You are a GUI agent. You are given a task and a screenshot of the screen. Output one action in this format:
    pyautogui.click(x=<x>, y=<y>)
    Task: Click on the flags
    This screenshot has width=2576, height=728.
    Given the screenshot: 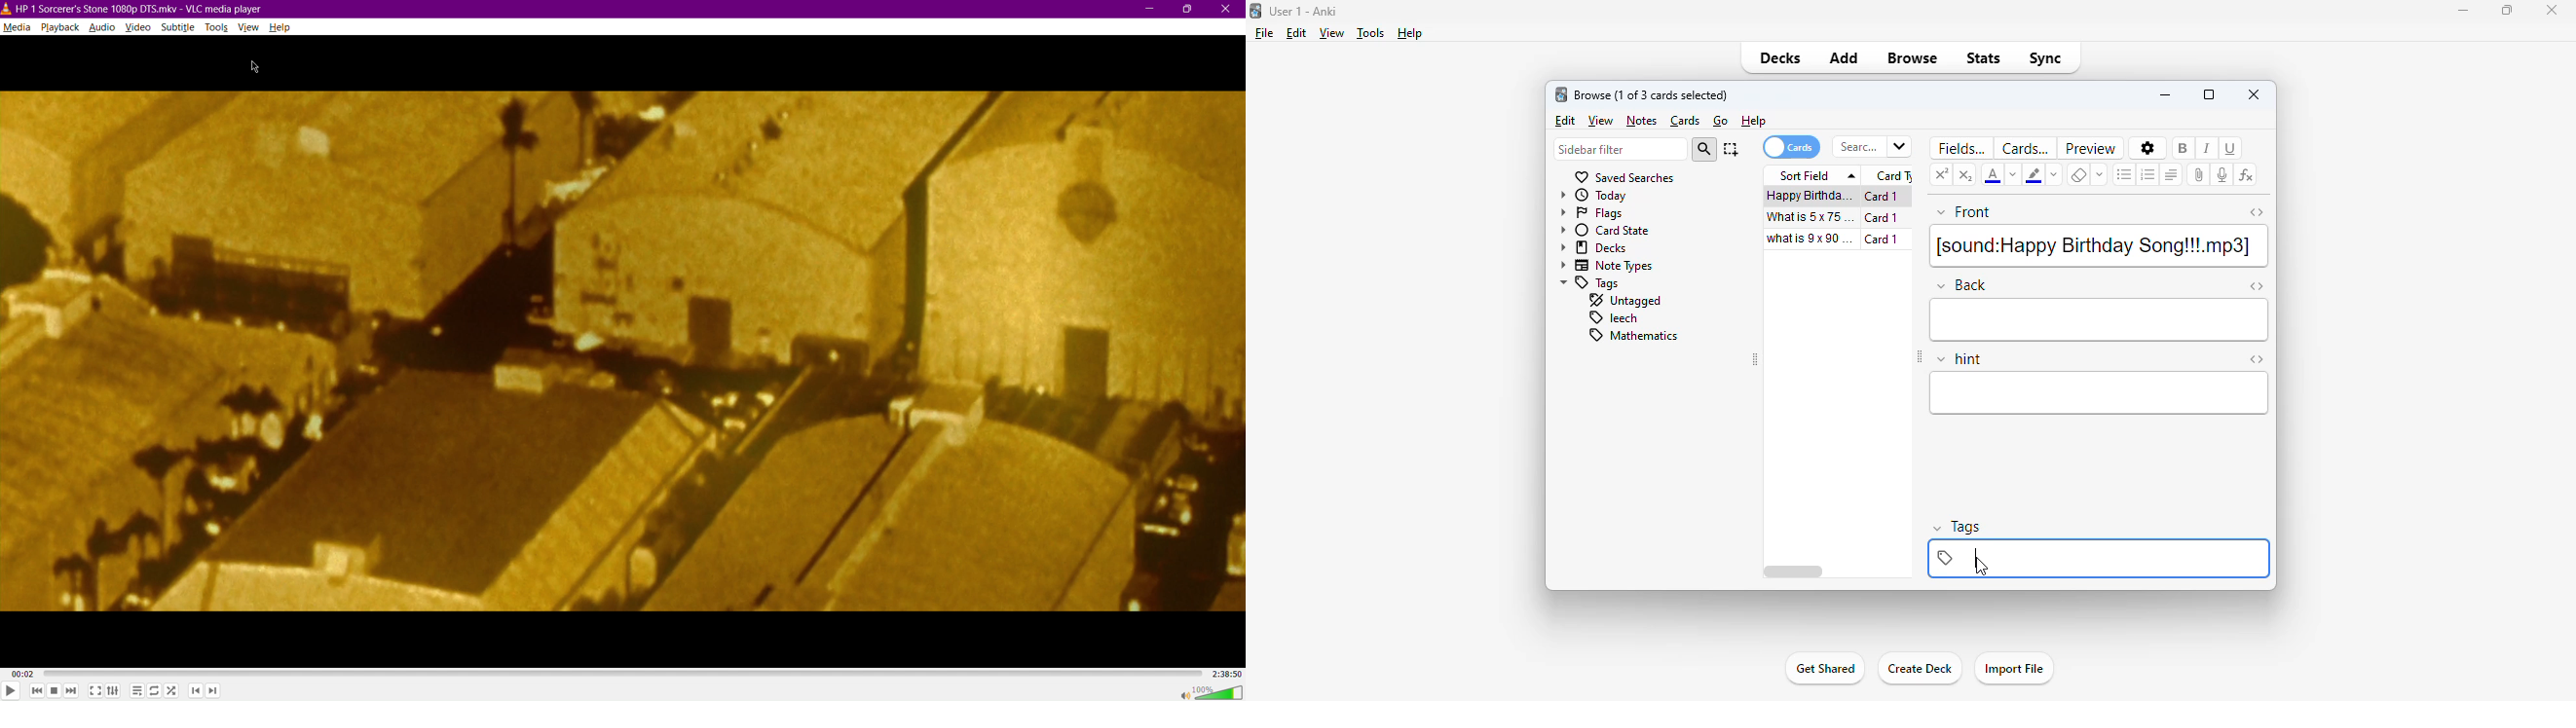 What is the action you would take?
    pyautogui.click(x=1591, y=214)
    